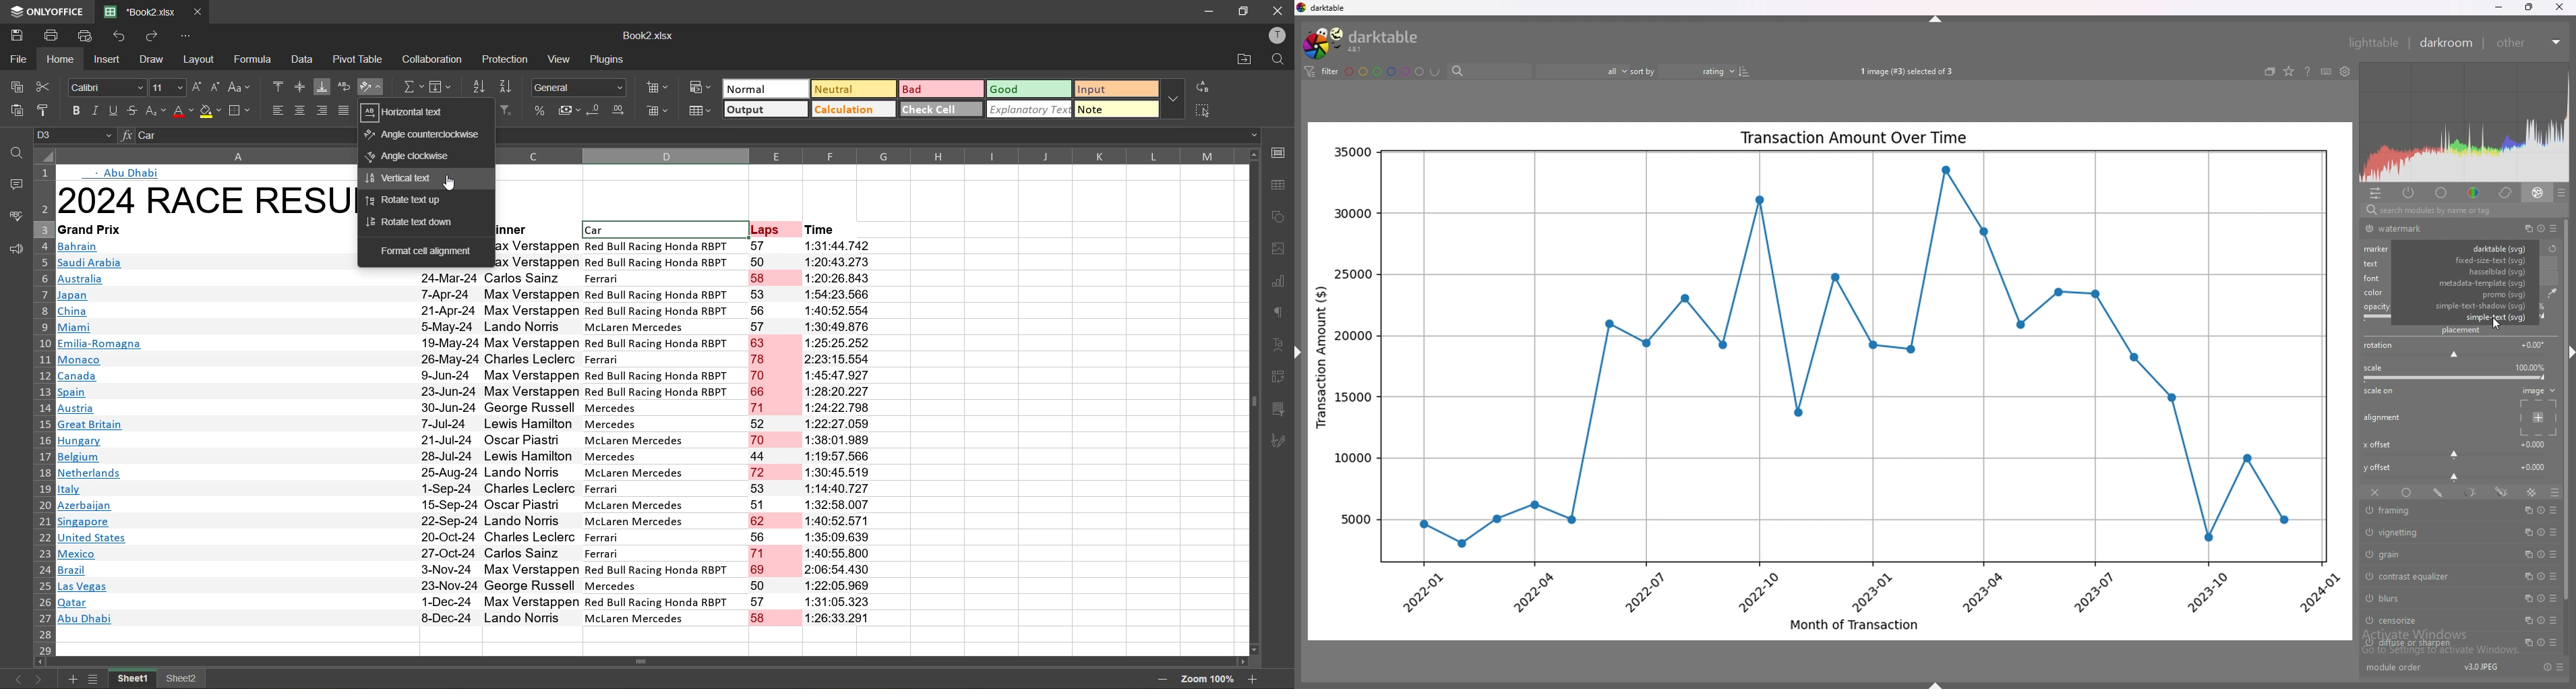 The image size is (2576, 700). What do you see at coordinates (2407, 492) in the screenshot?
I see `uniformly` at bounding box center [2407, 492].